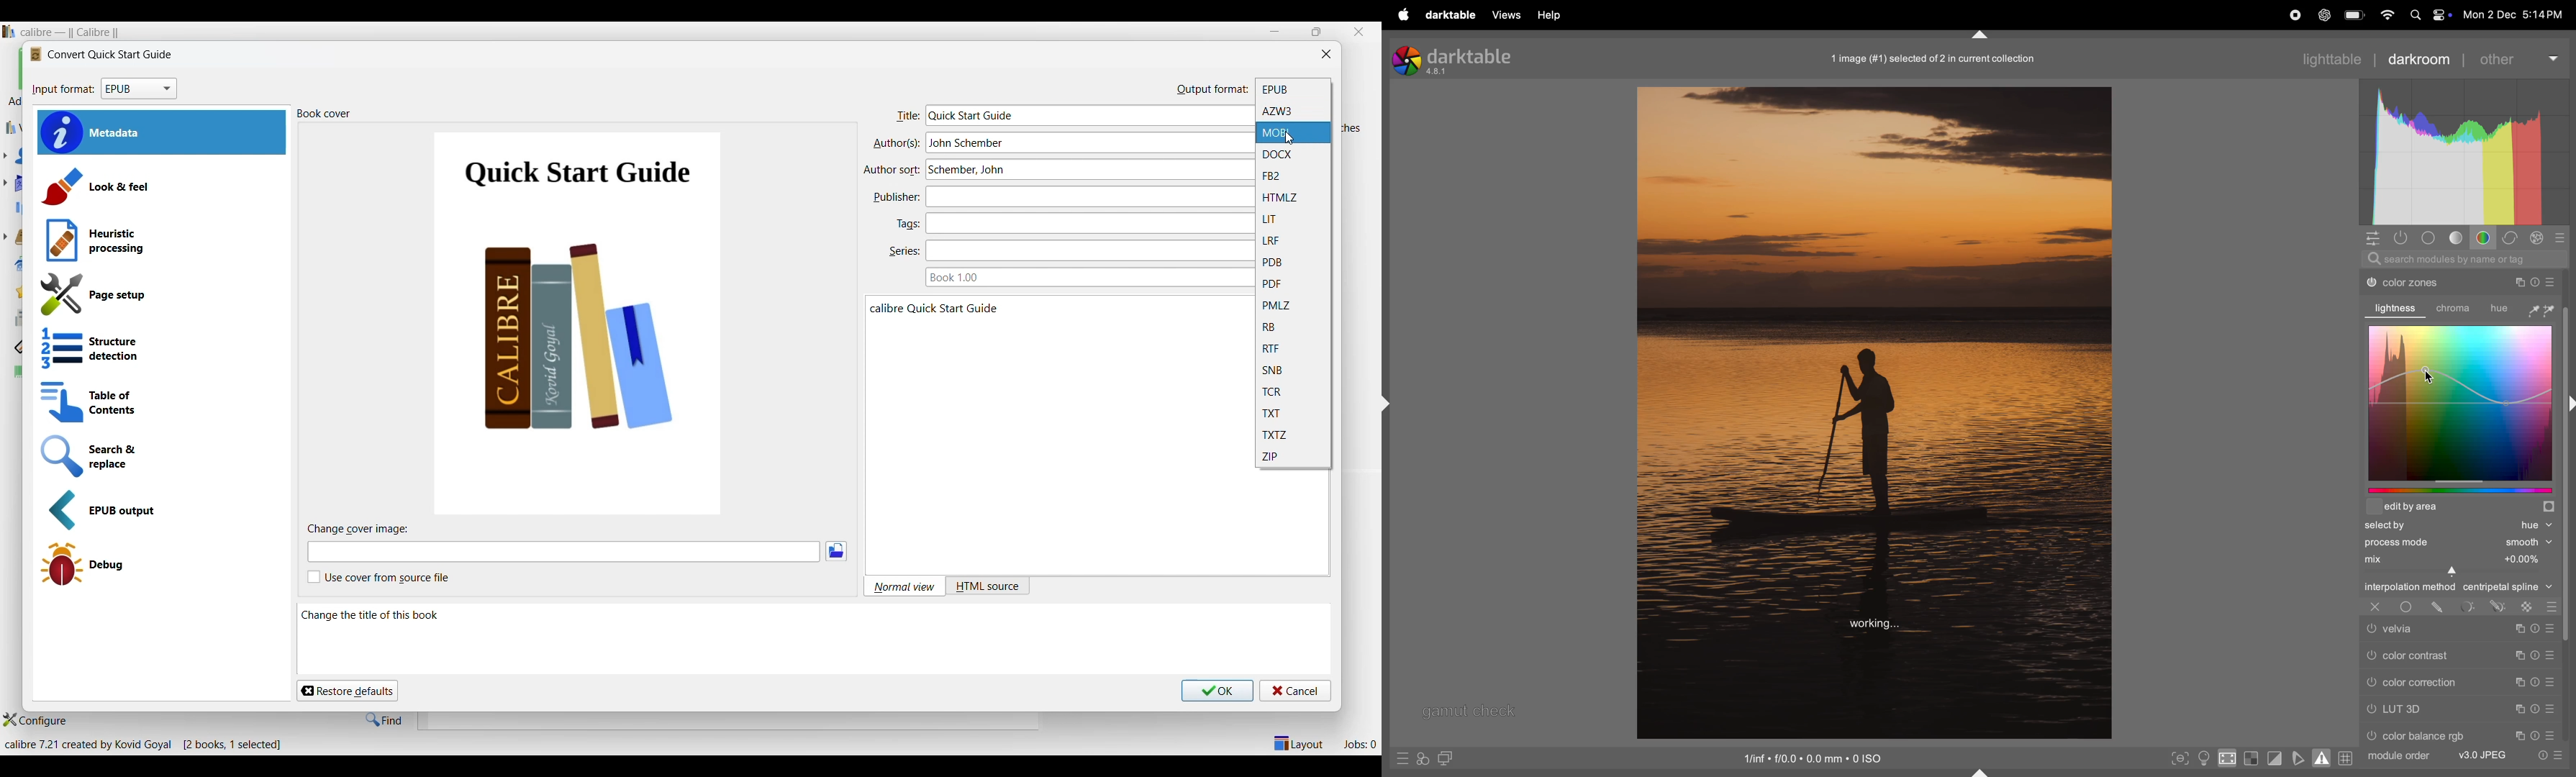  What do you see at coordinates (2402, 237) in the screenshot?
I see `` at bounding box center [2402, 237].